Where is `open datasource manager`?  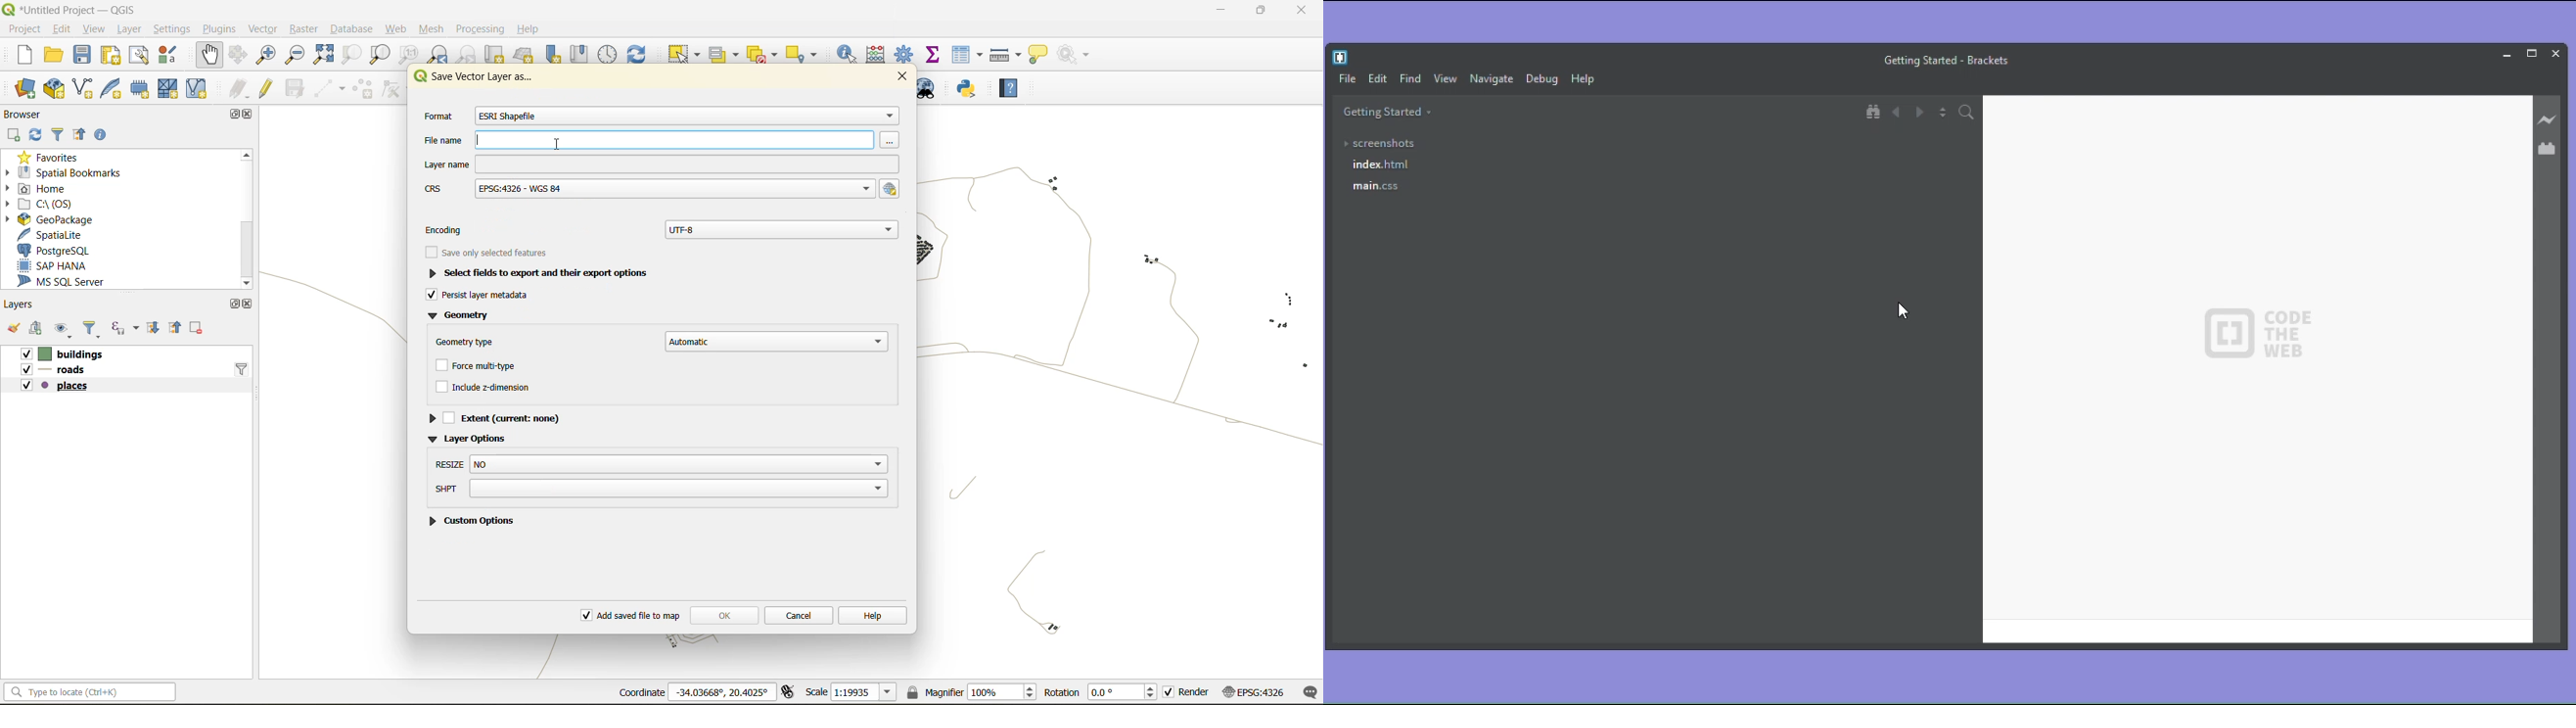
open datasource manager is located at coordinates (21, 88).